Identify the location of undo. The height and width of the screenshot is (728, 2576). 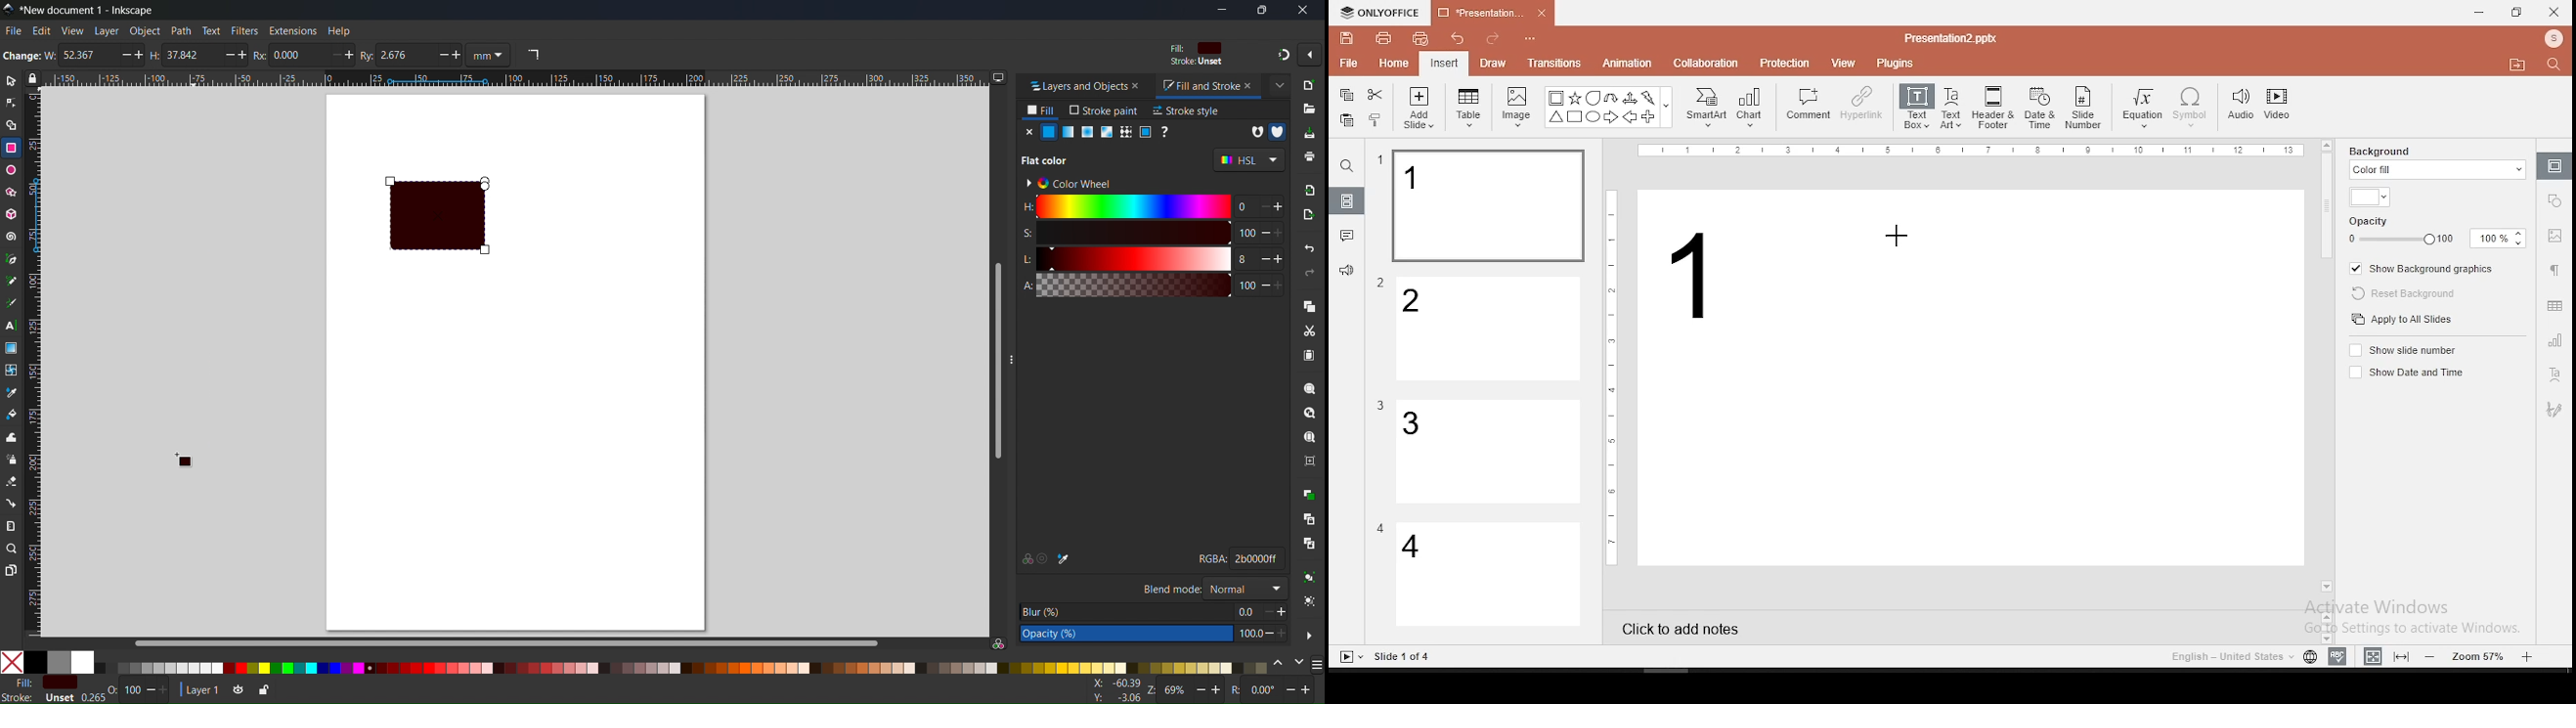
(1458, 40).